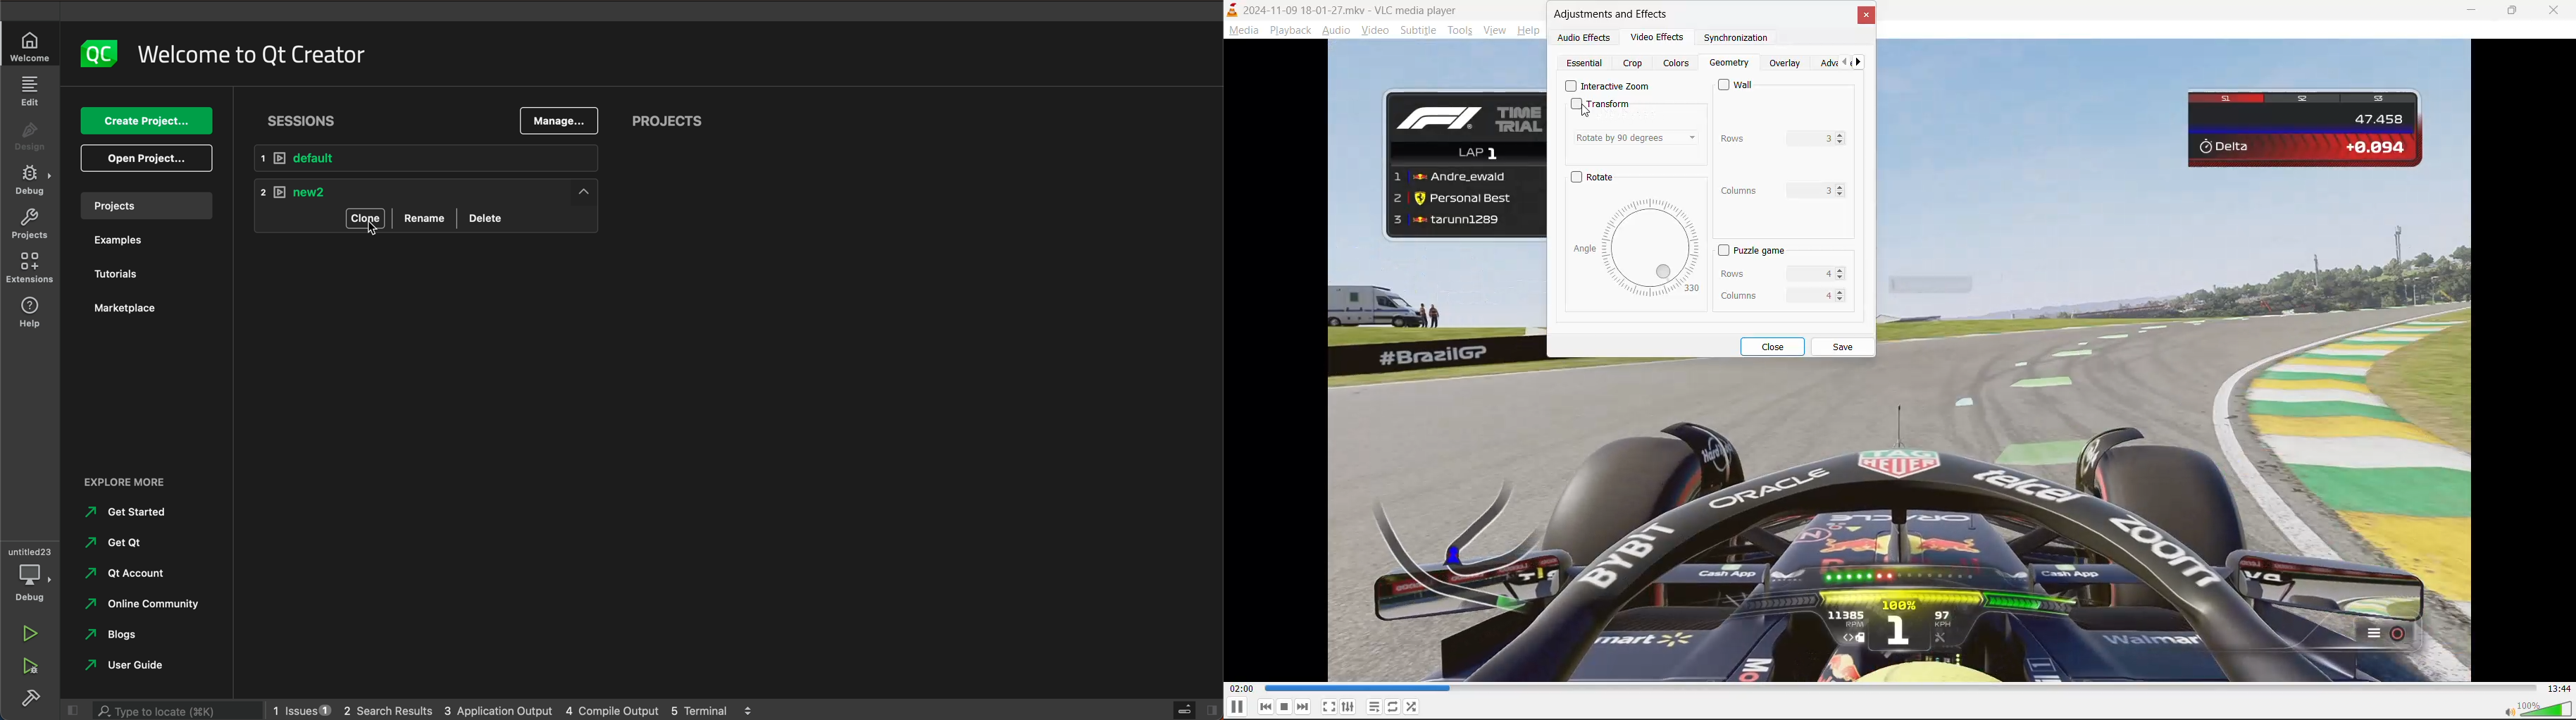 This screenshot has width=2576, height=728. What do you see at coordinates (2520, 11) in the screenshot?
I see `maximize` at bounding box center [2520, 11].